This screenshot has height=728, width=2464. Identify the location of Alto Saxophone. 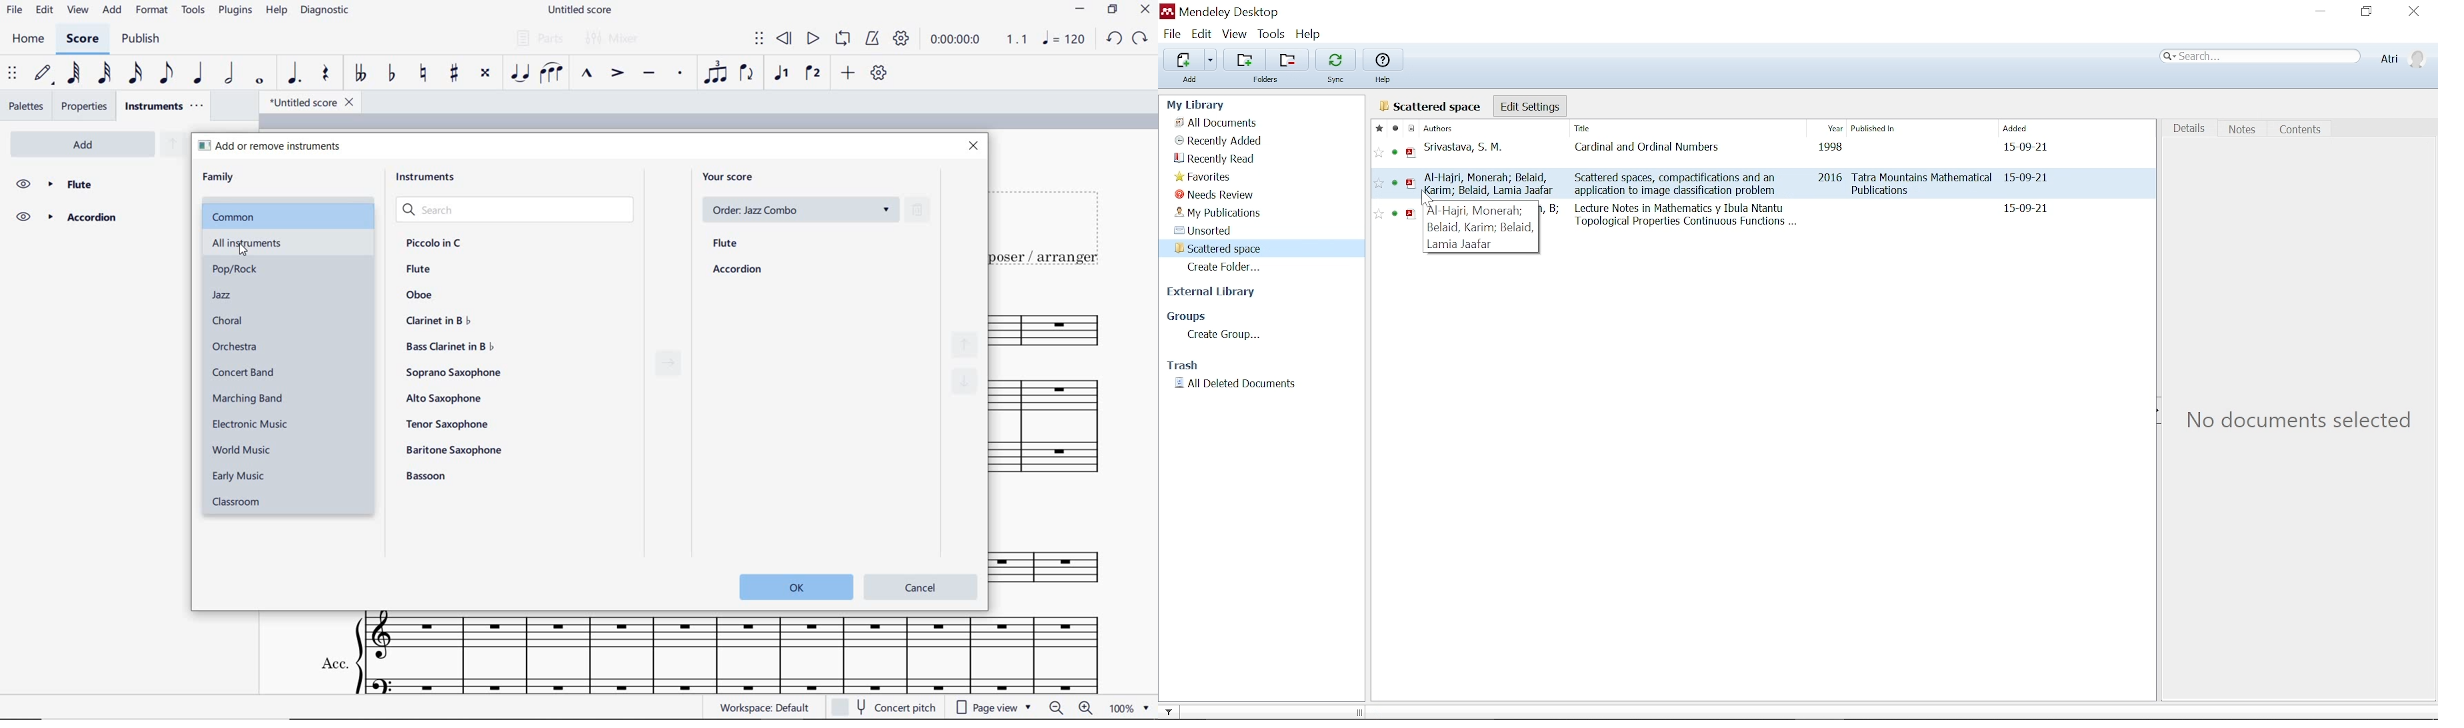
(443, 399).